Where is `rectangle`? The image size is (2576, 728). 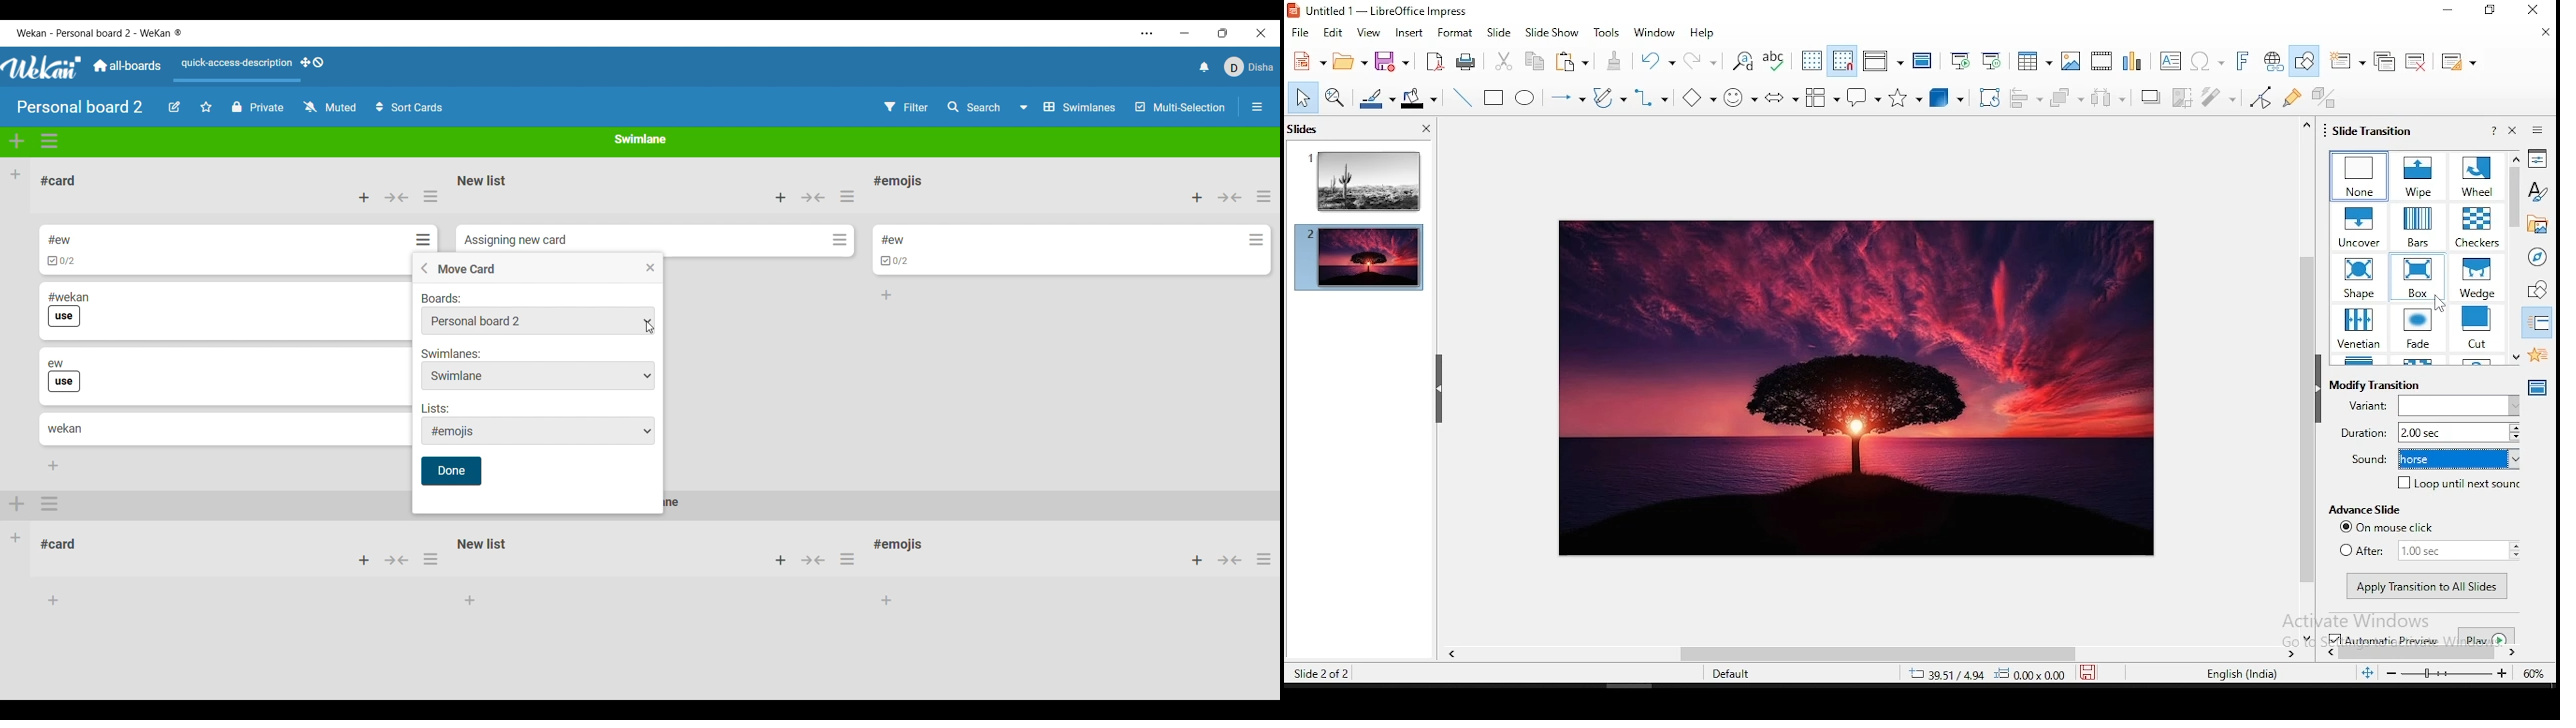
rectangle is located at coordinates (1496, 98).